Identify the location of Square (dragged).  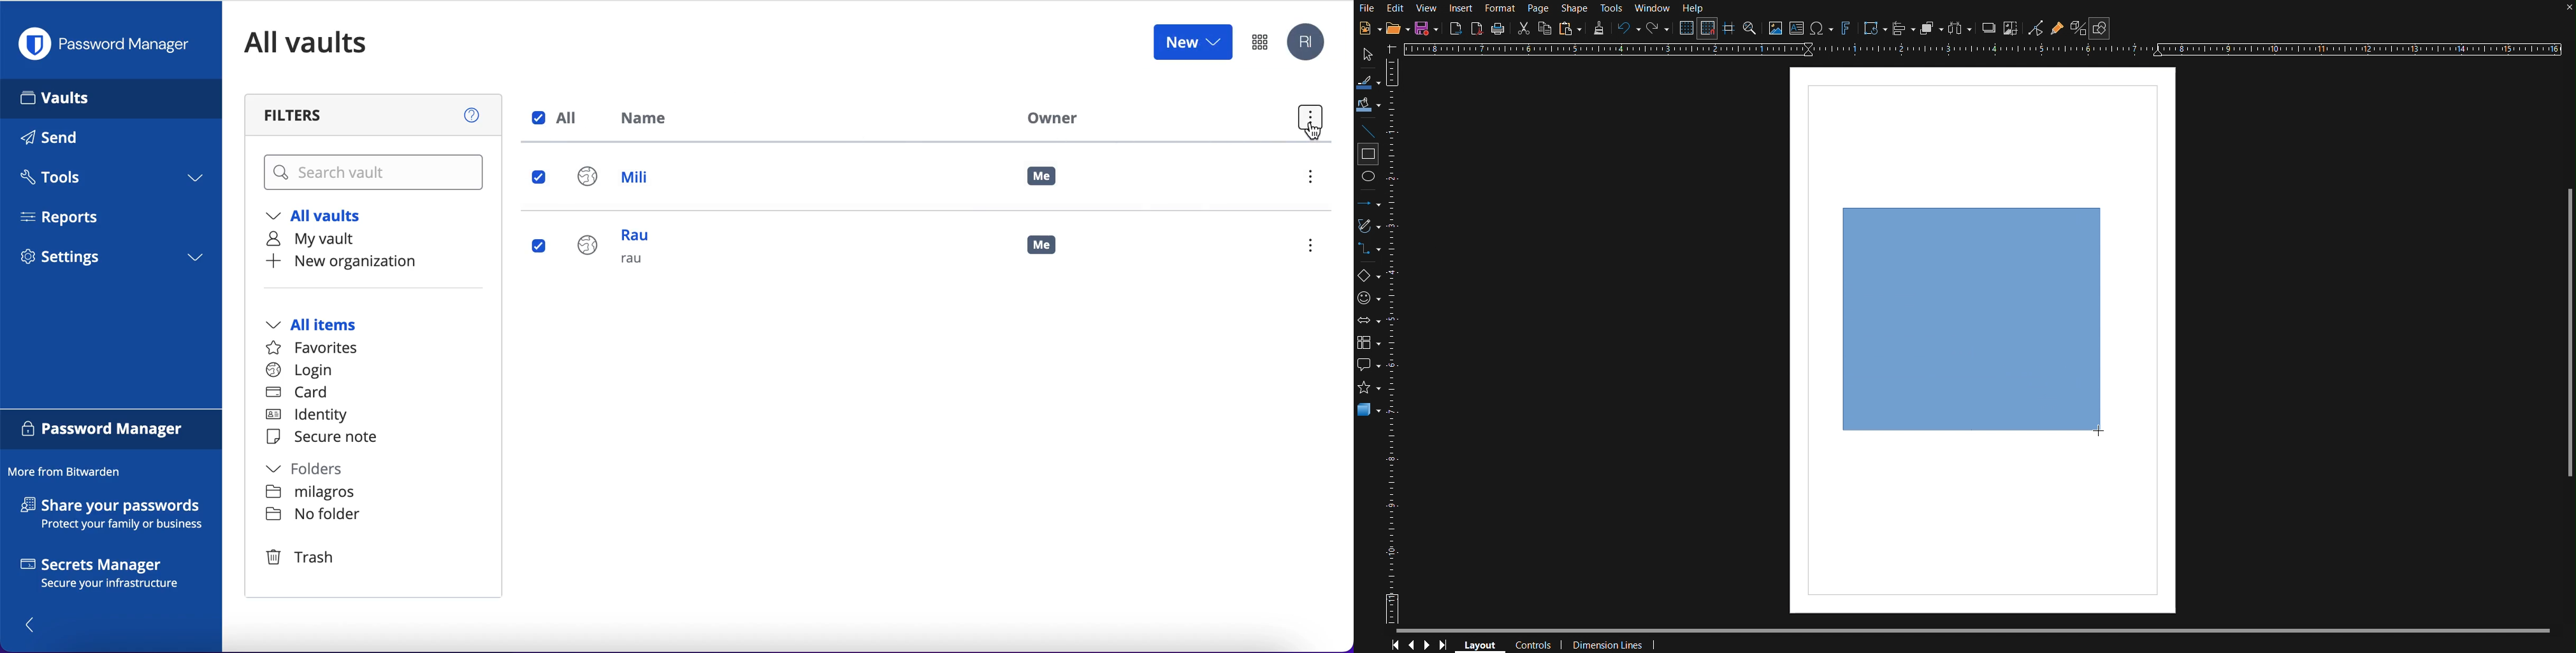
(1972, 319).